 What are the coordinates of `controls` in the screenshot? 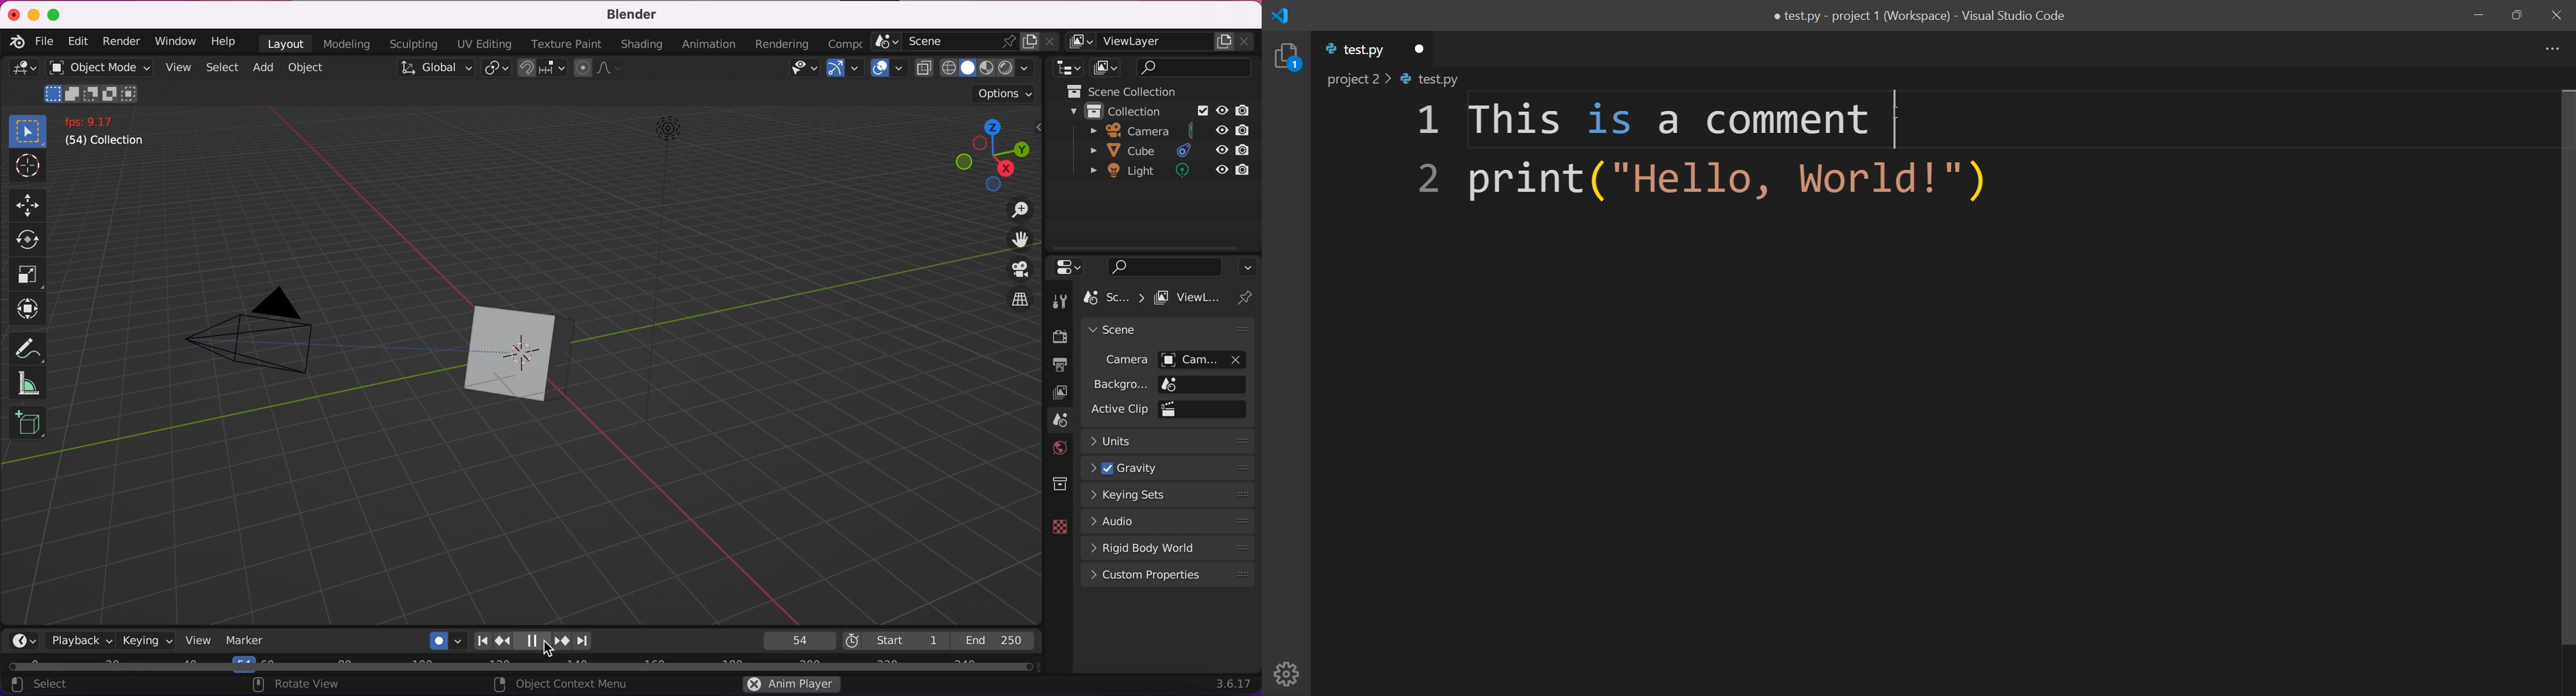 It's located at (1070, 267).